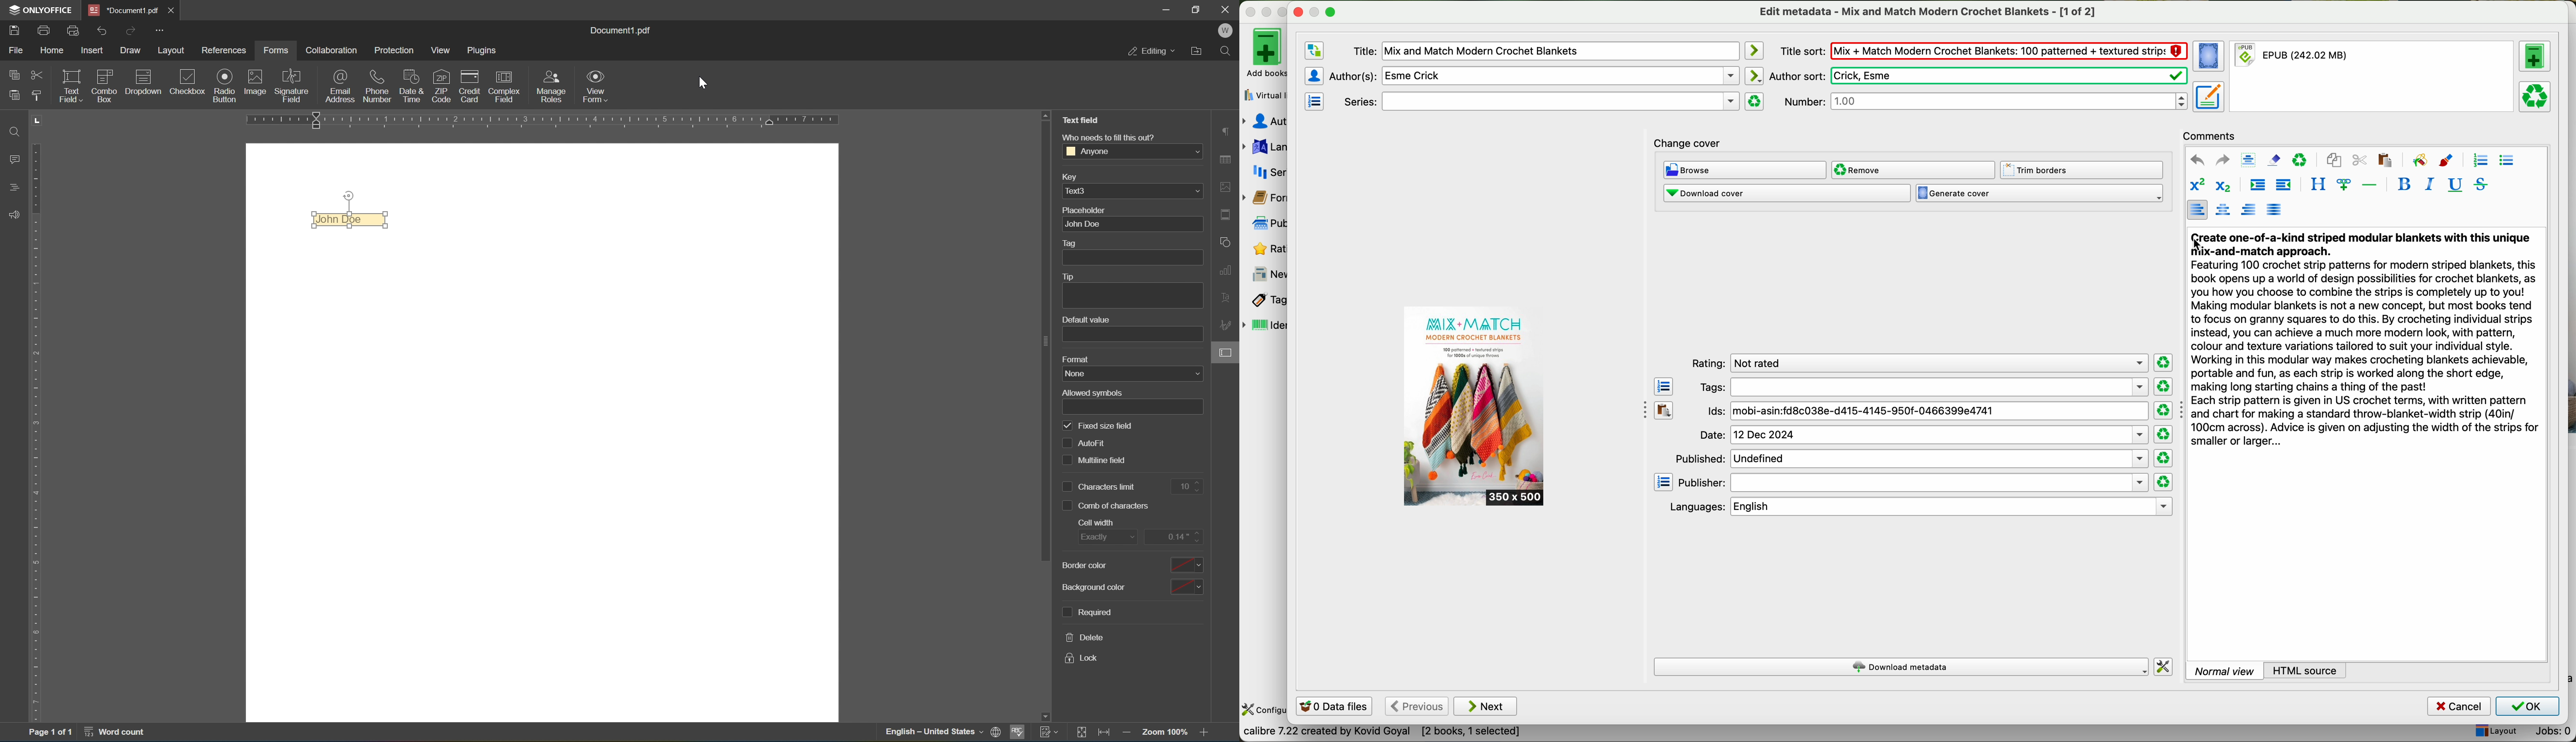 The height and width of the screenshot is (756, 2576). Describe the element at coordinates (1927, 412) in the screenshot. I see `ids` at that location.